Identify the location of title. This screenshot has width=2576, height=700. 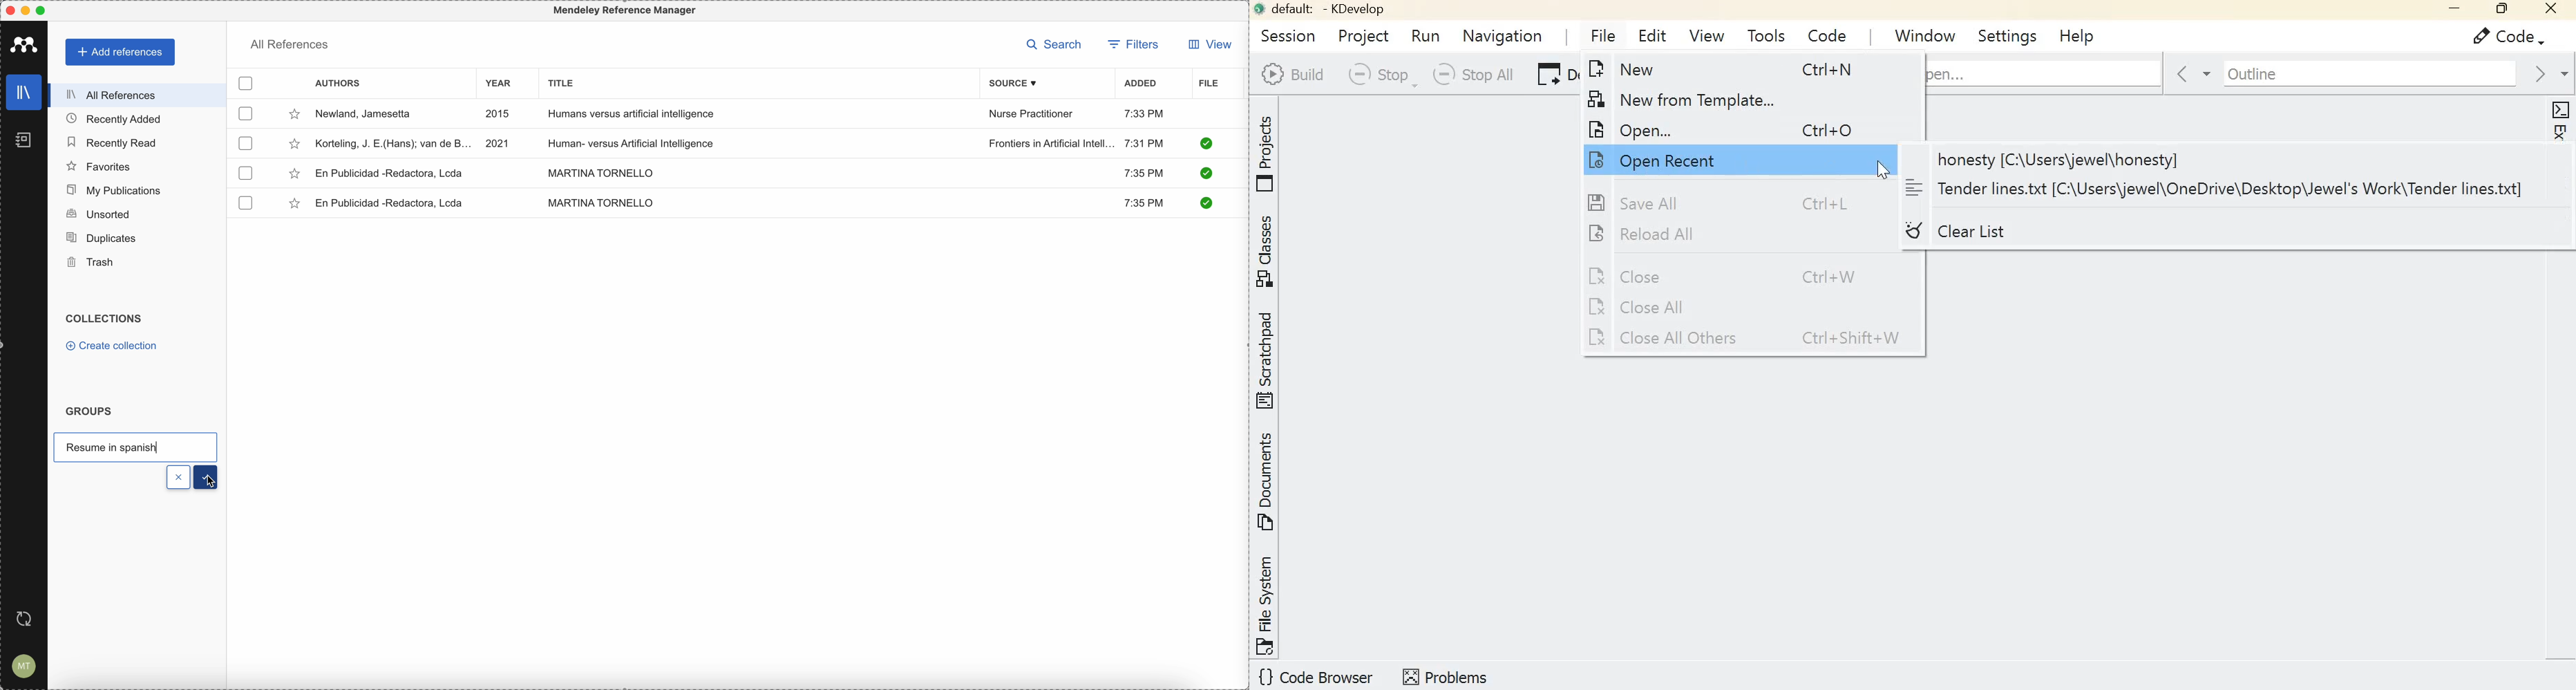
(559, 82).